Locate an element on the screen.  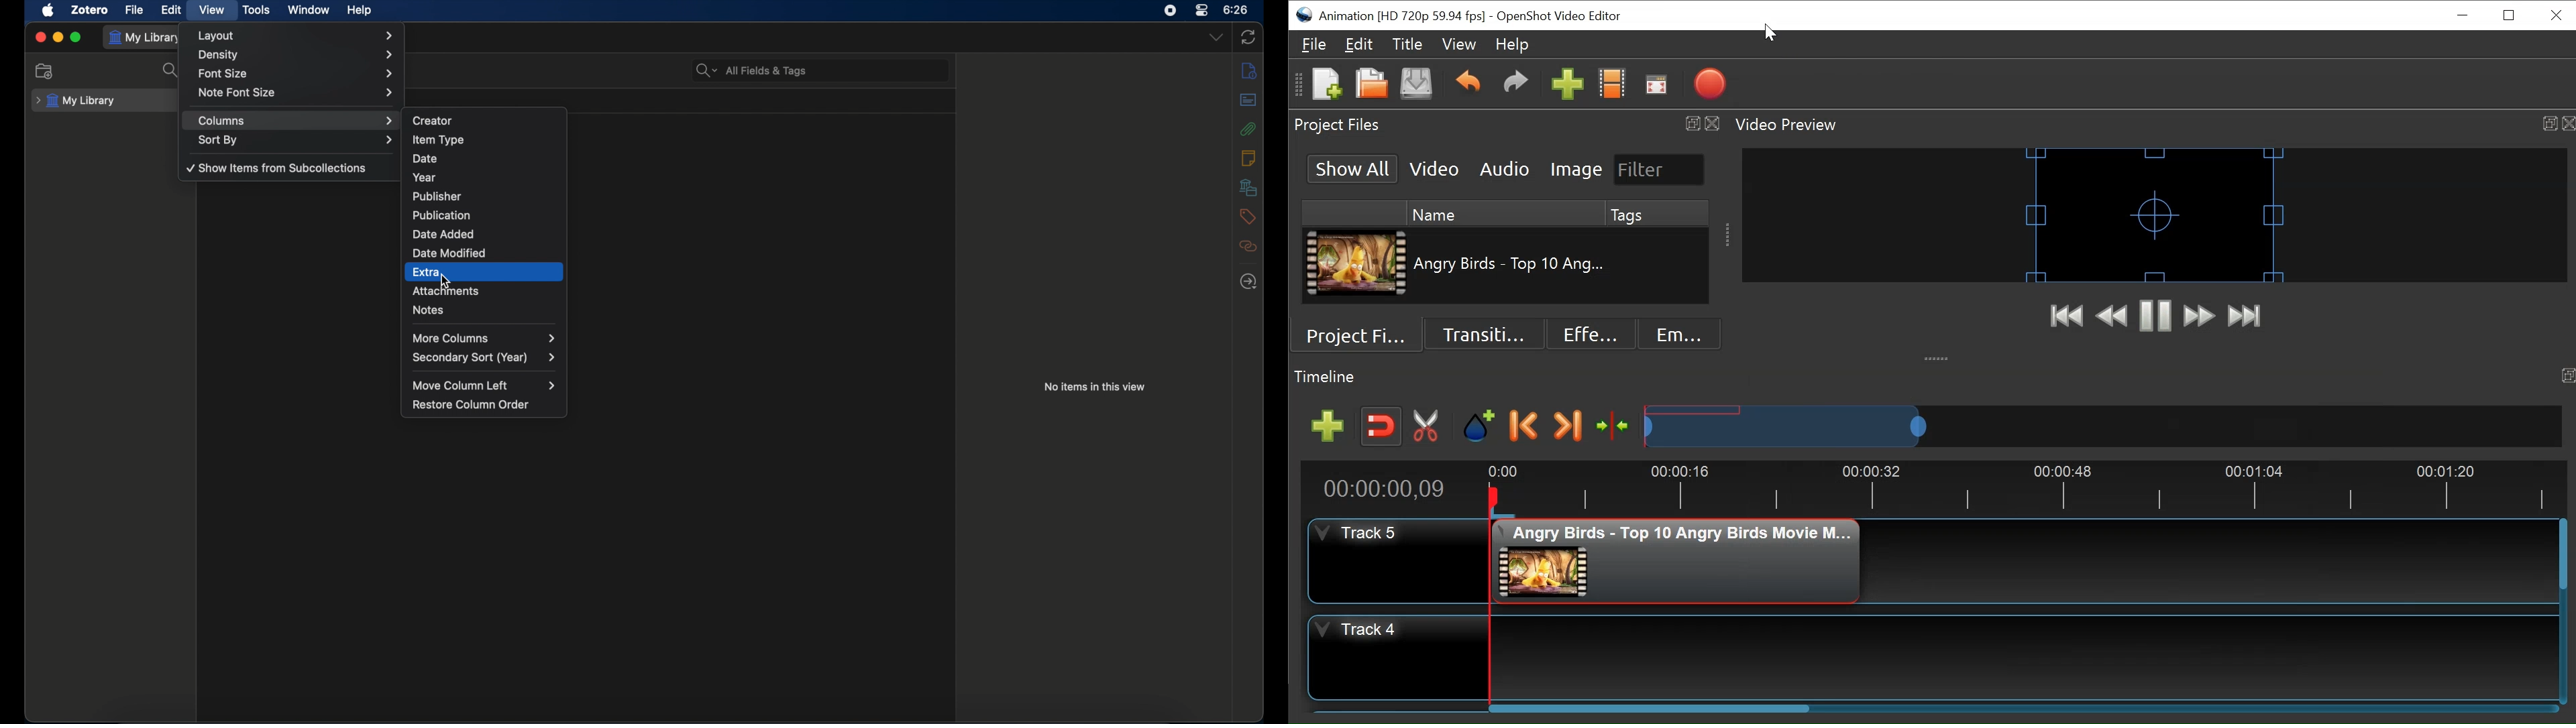
Current Position is located at coordinates (1388, 489).